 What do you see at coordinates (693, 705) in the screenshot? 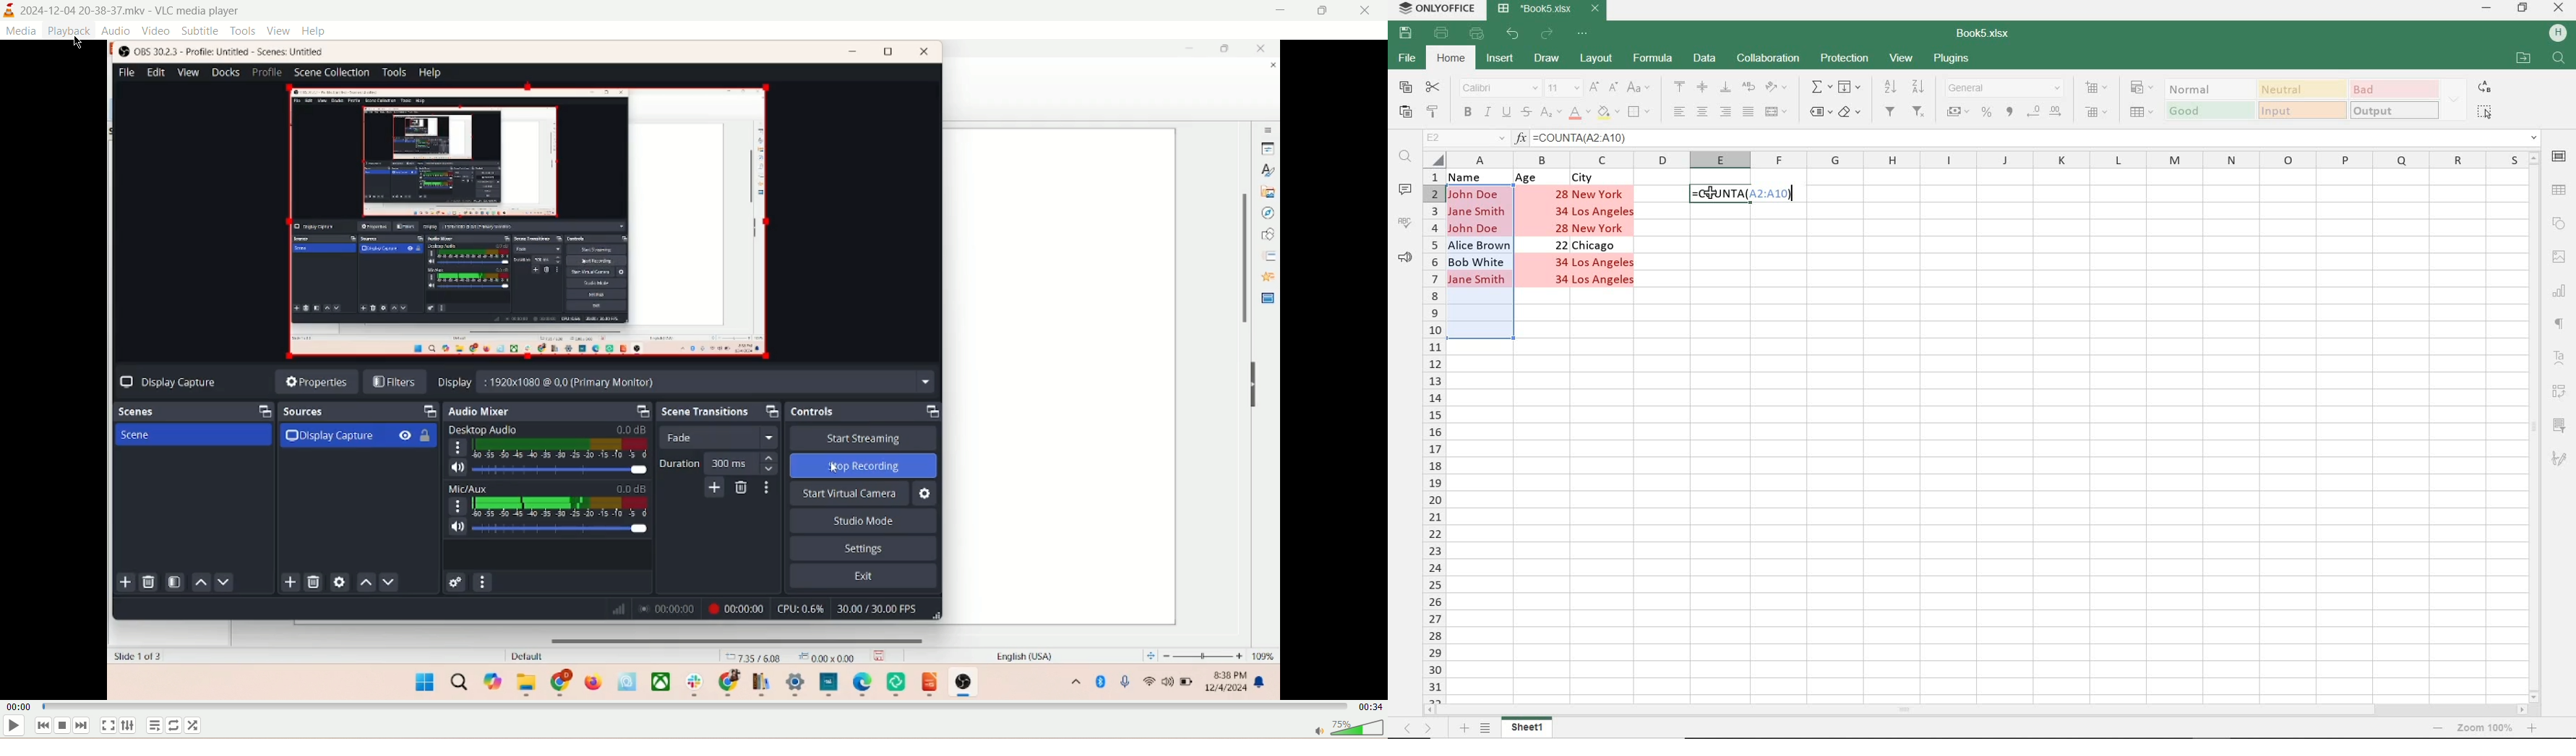
I see `progress bar` at bounding box center [693, 705].